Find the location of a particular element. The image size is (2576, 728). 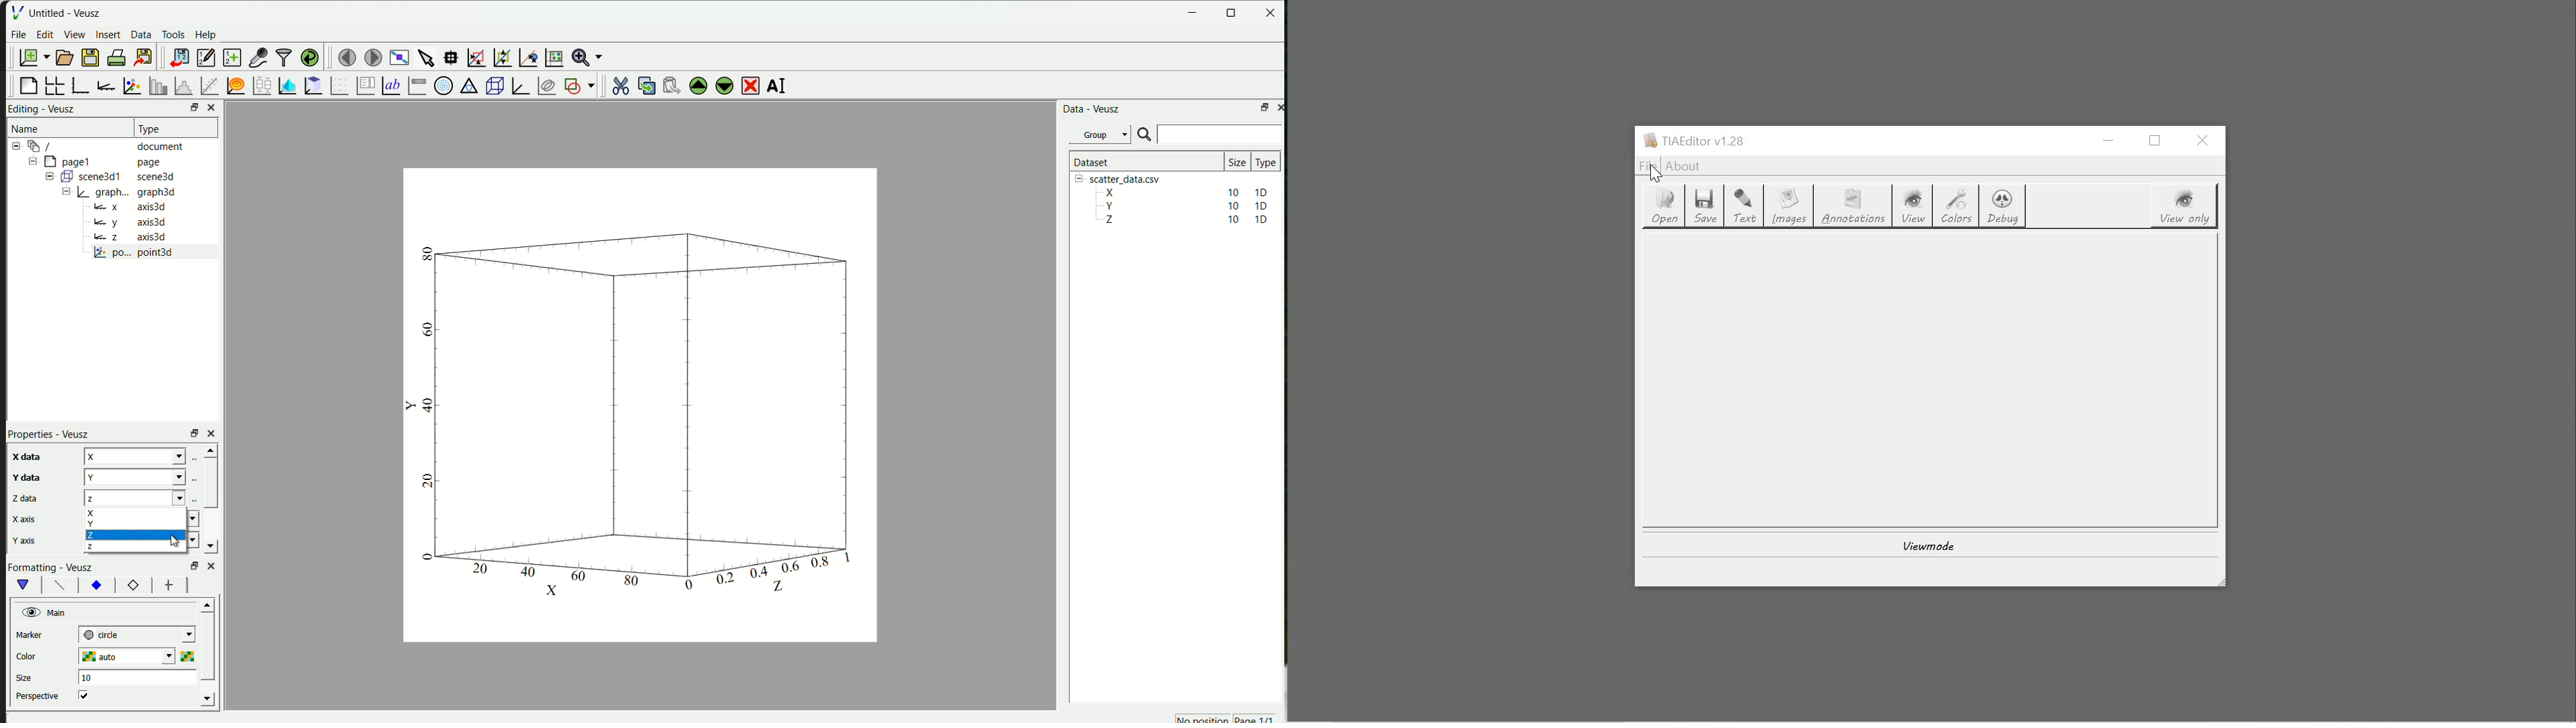

arrange graph in grid is located at coordinates (54, 84).